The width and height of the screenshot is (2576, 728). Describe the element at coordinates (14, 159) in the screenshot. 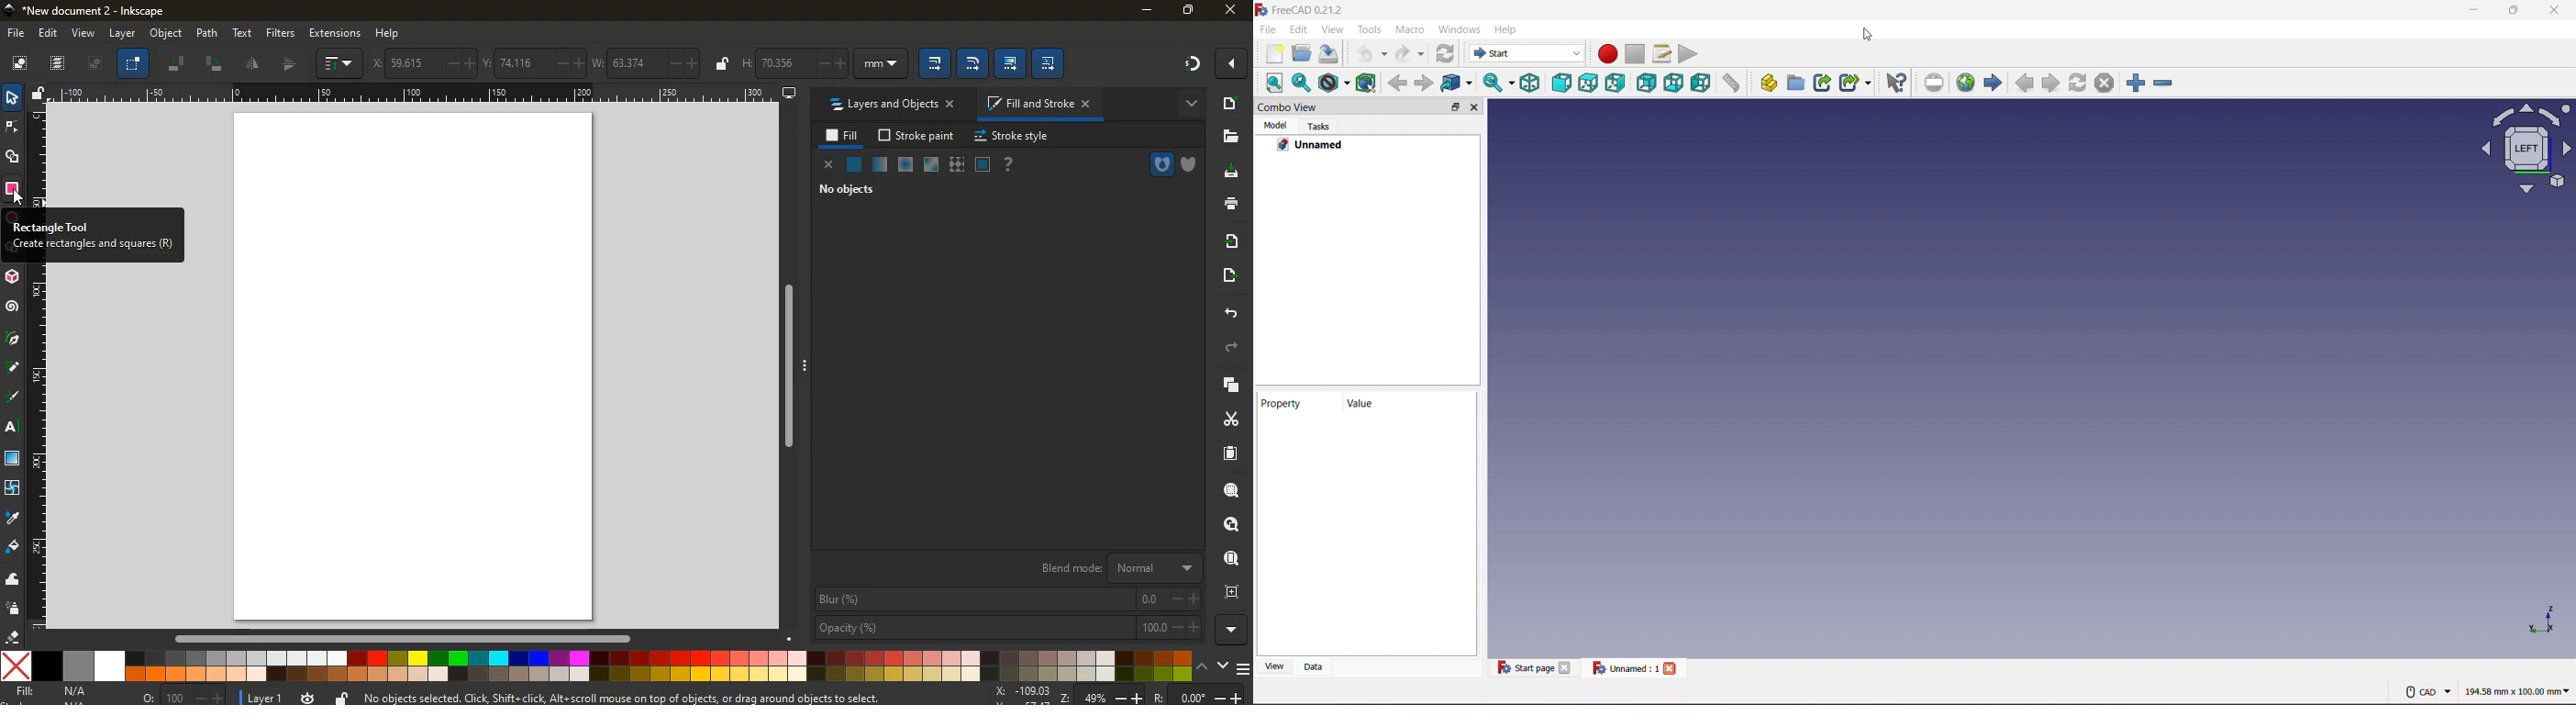

I see `shapes` at that location.